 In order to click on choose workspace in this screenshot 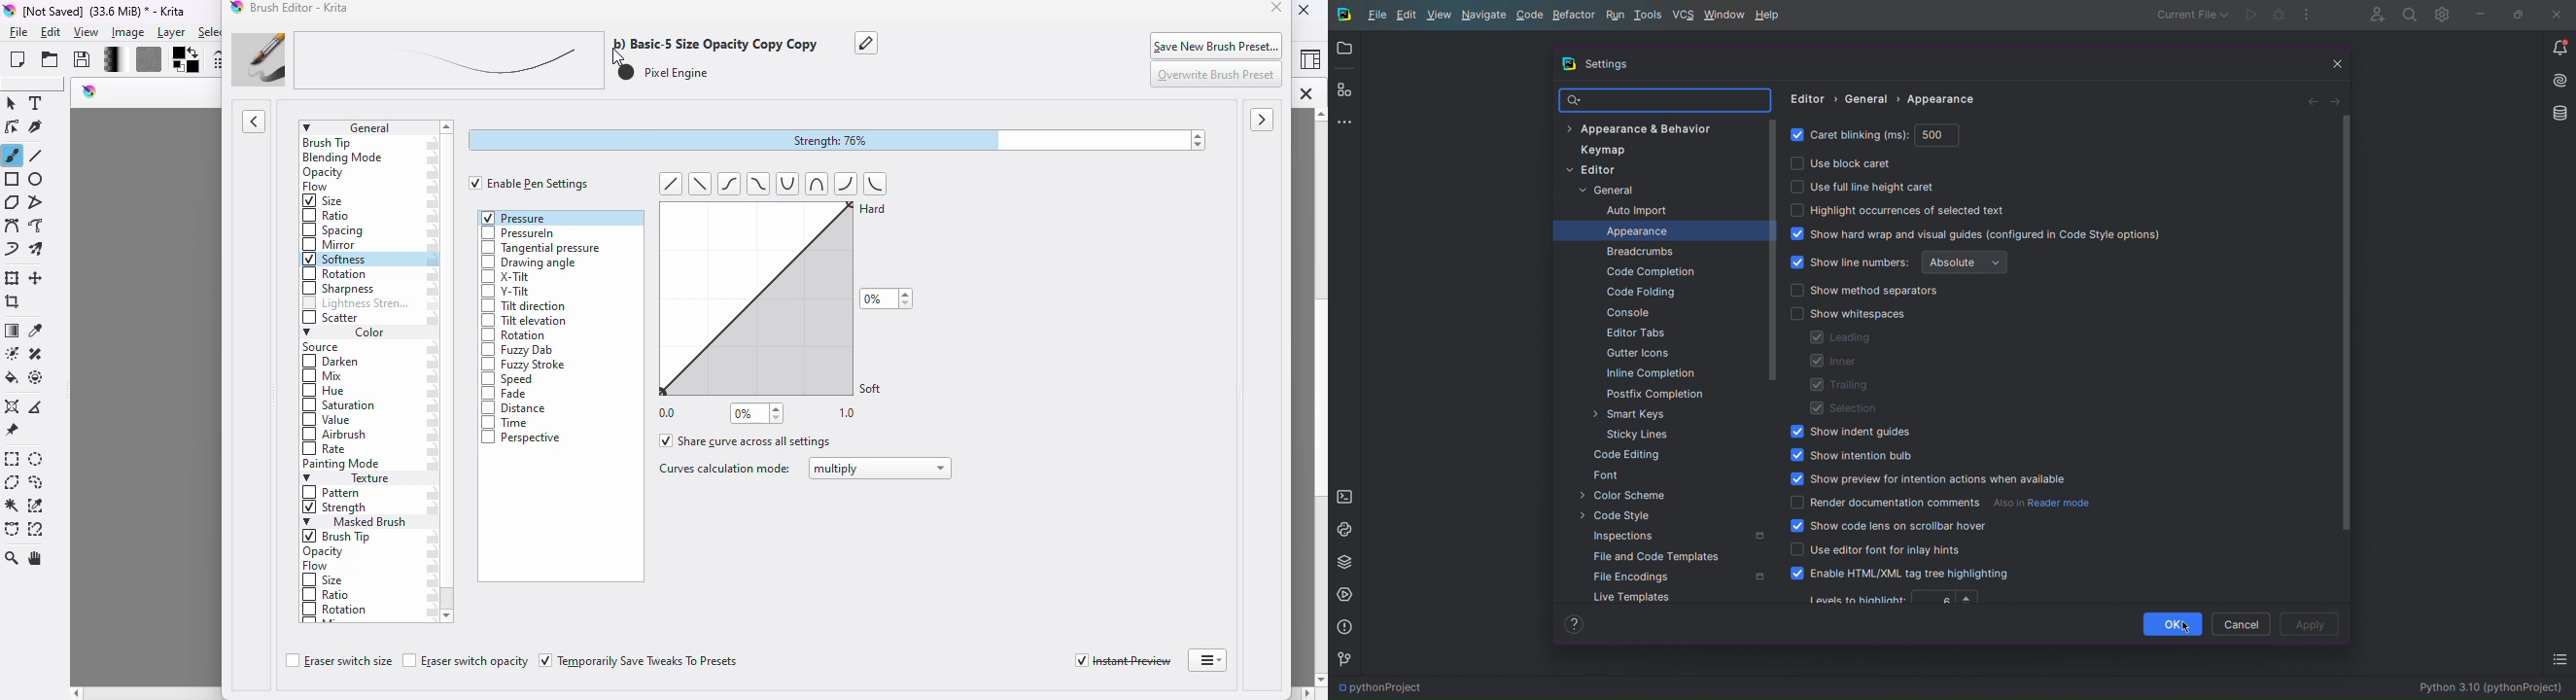, I will do `click(1309, 61)`.